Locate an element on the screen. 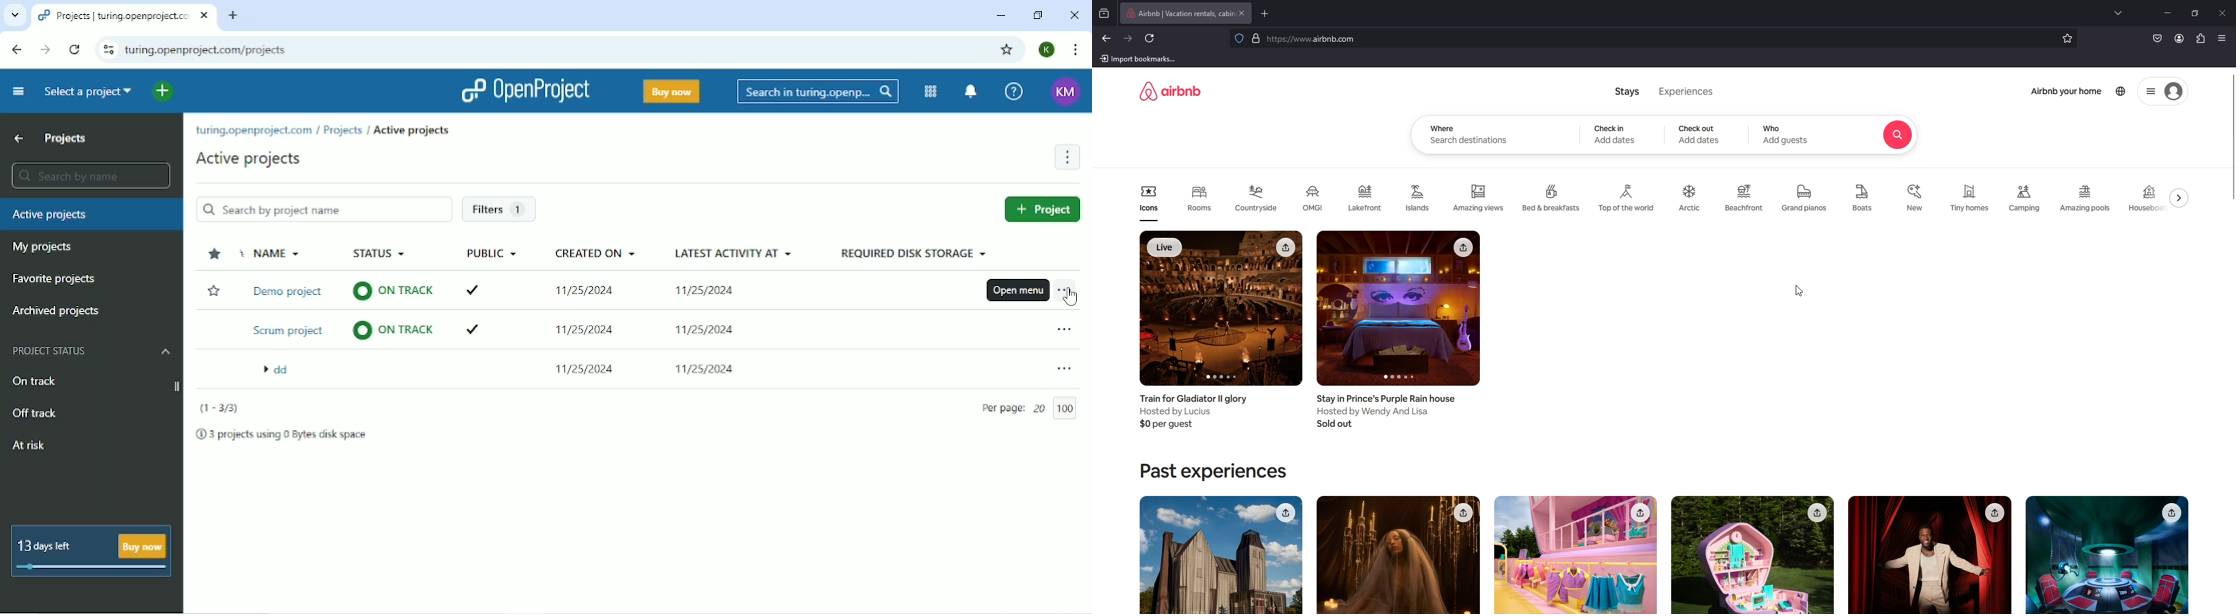 This screenshot has height=616, width=2240. Projects is located at coordinates (65, 137).